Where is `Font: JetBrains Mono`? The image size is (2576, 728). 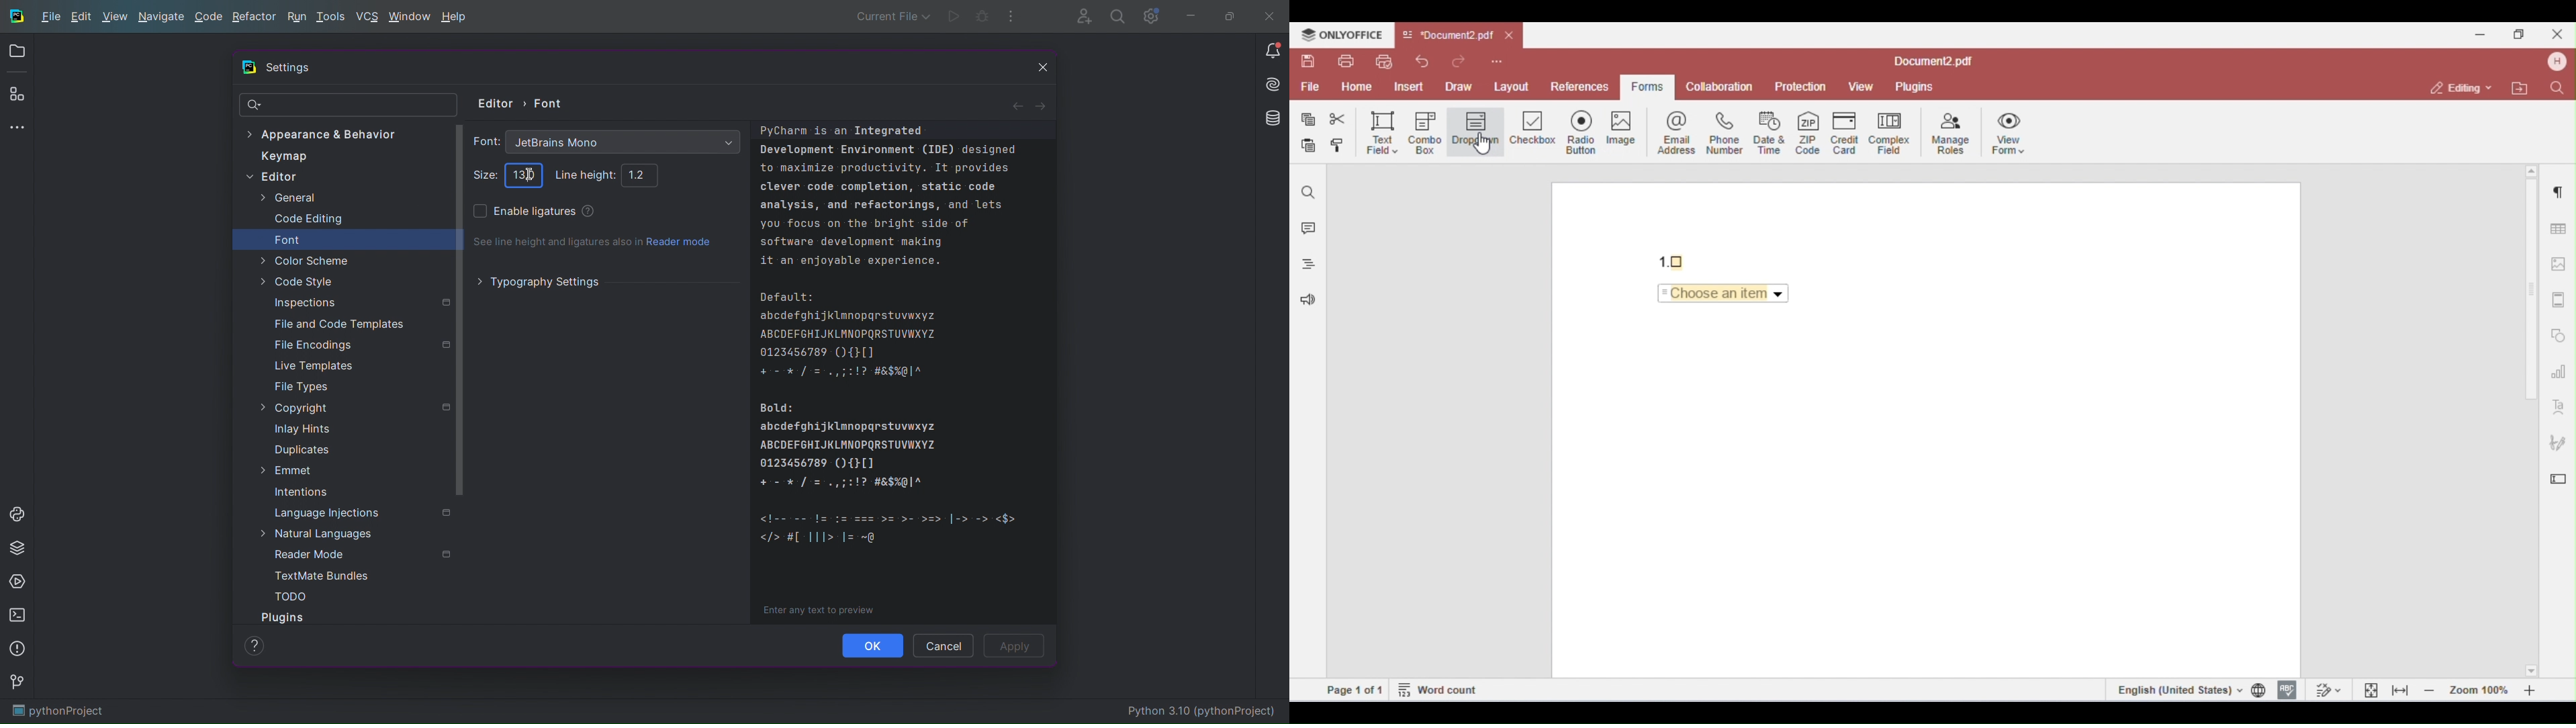 Font: JetBrains Mono is located at coordinates (624, 140).